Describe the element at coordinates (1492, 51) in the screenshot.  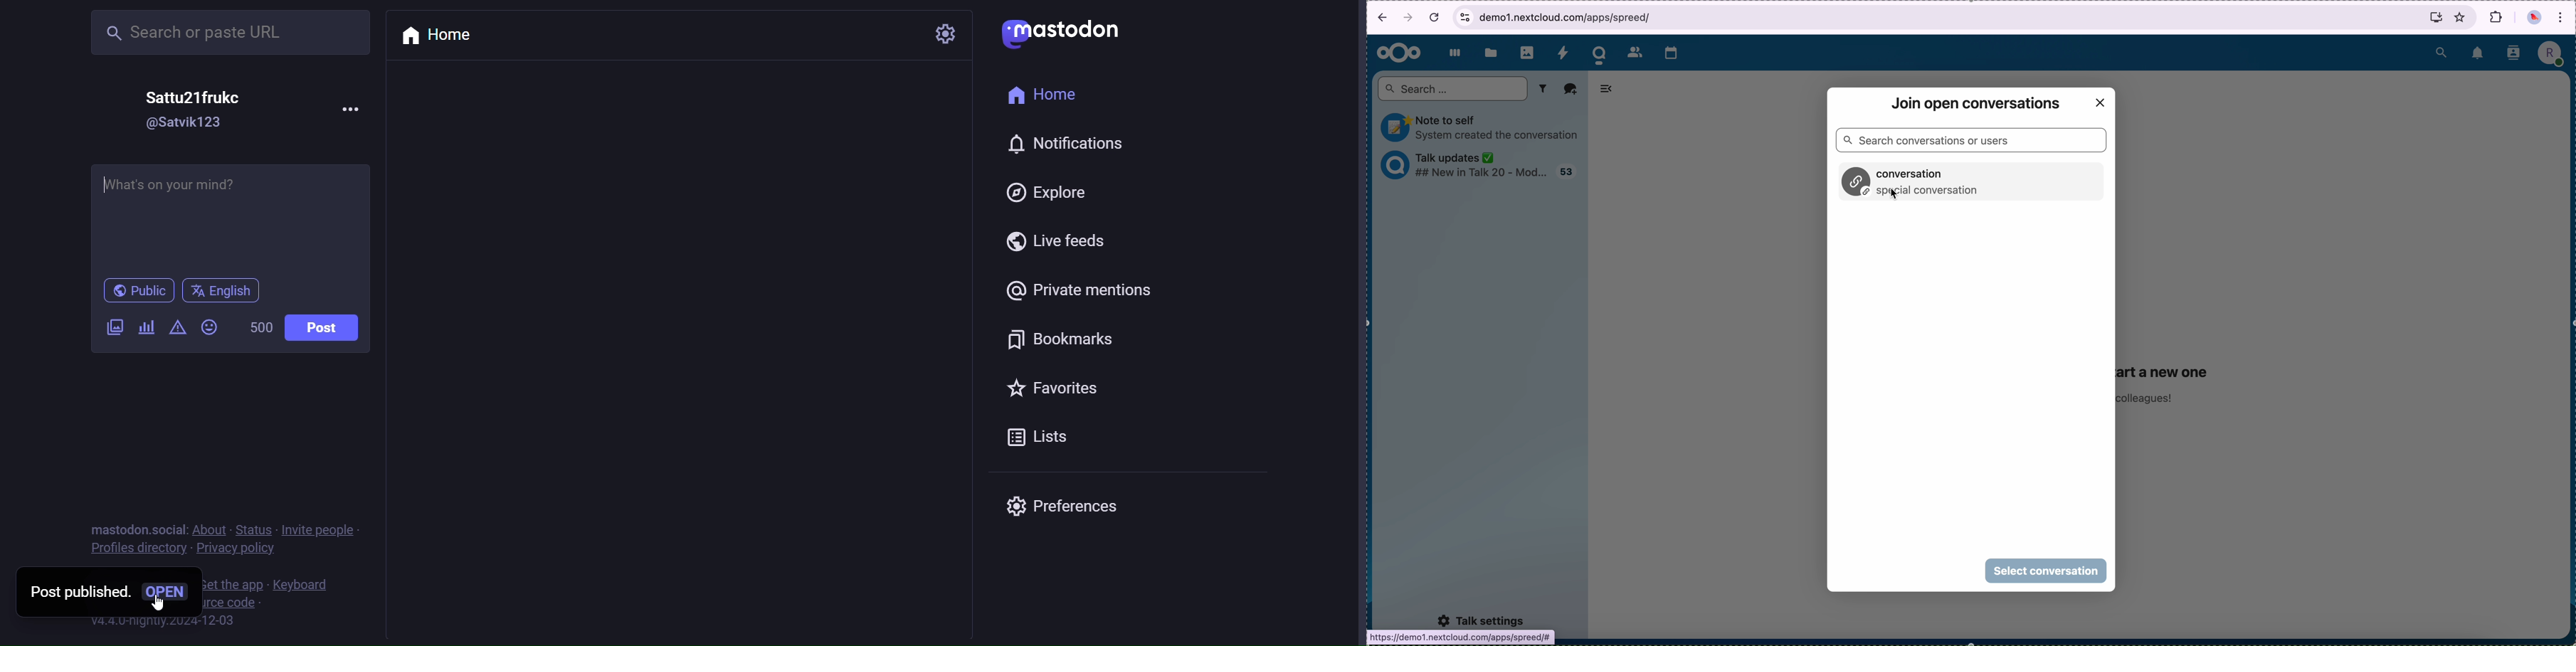
I see `files` at that location.